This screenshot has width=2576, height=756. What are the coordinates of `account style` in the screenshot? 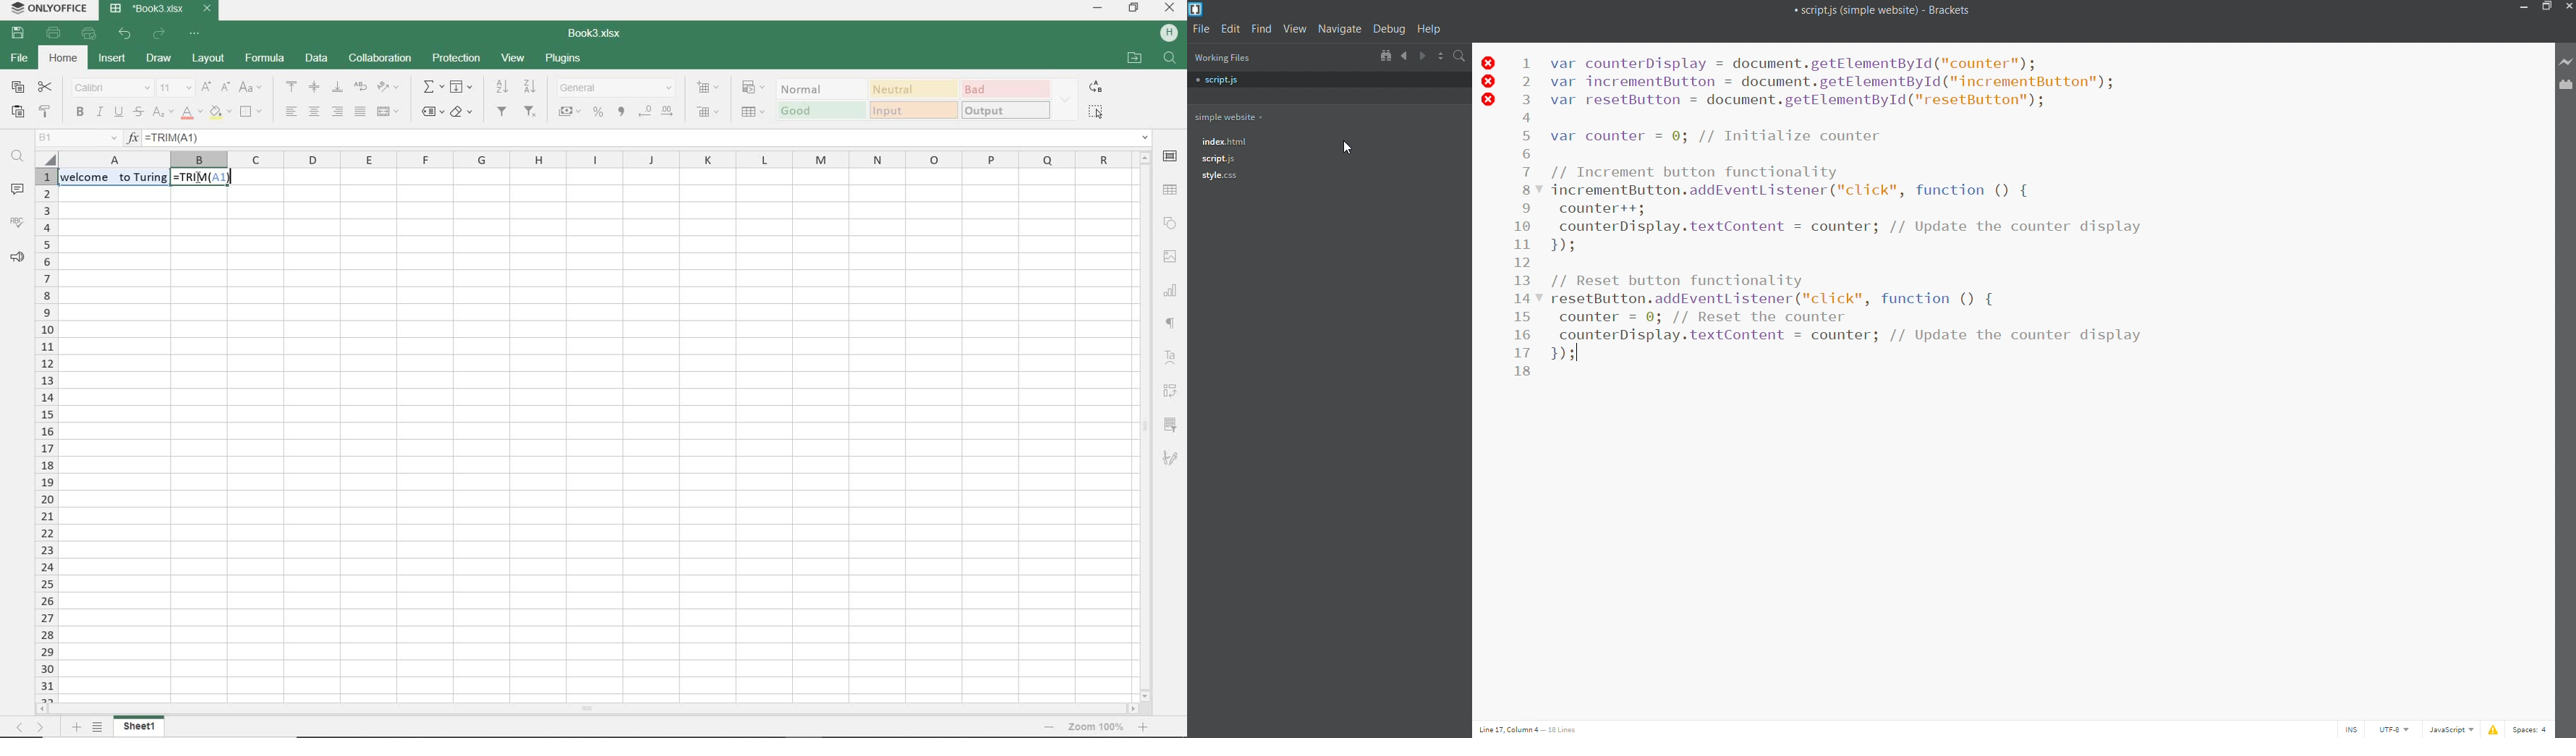 It's located at (570, 112).